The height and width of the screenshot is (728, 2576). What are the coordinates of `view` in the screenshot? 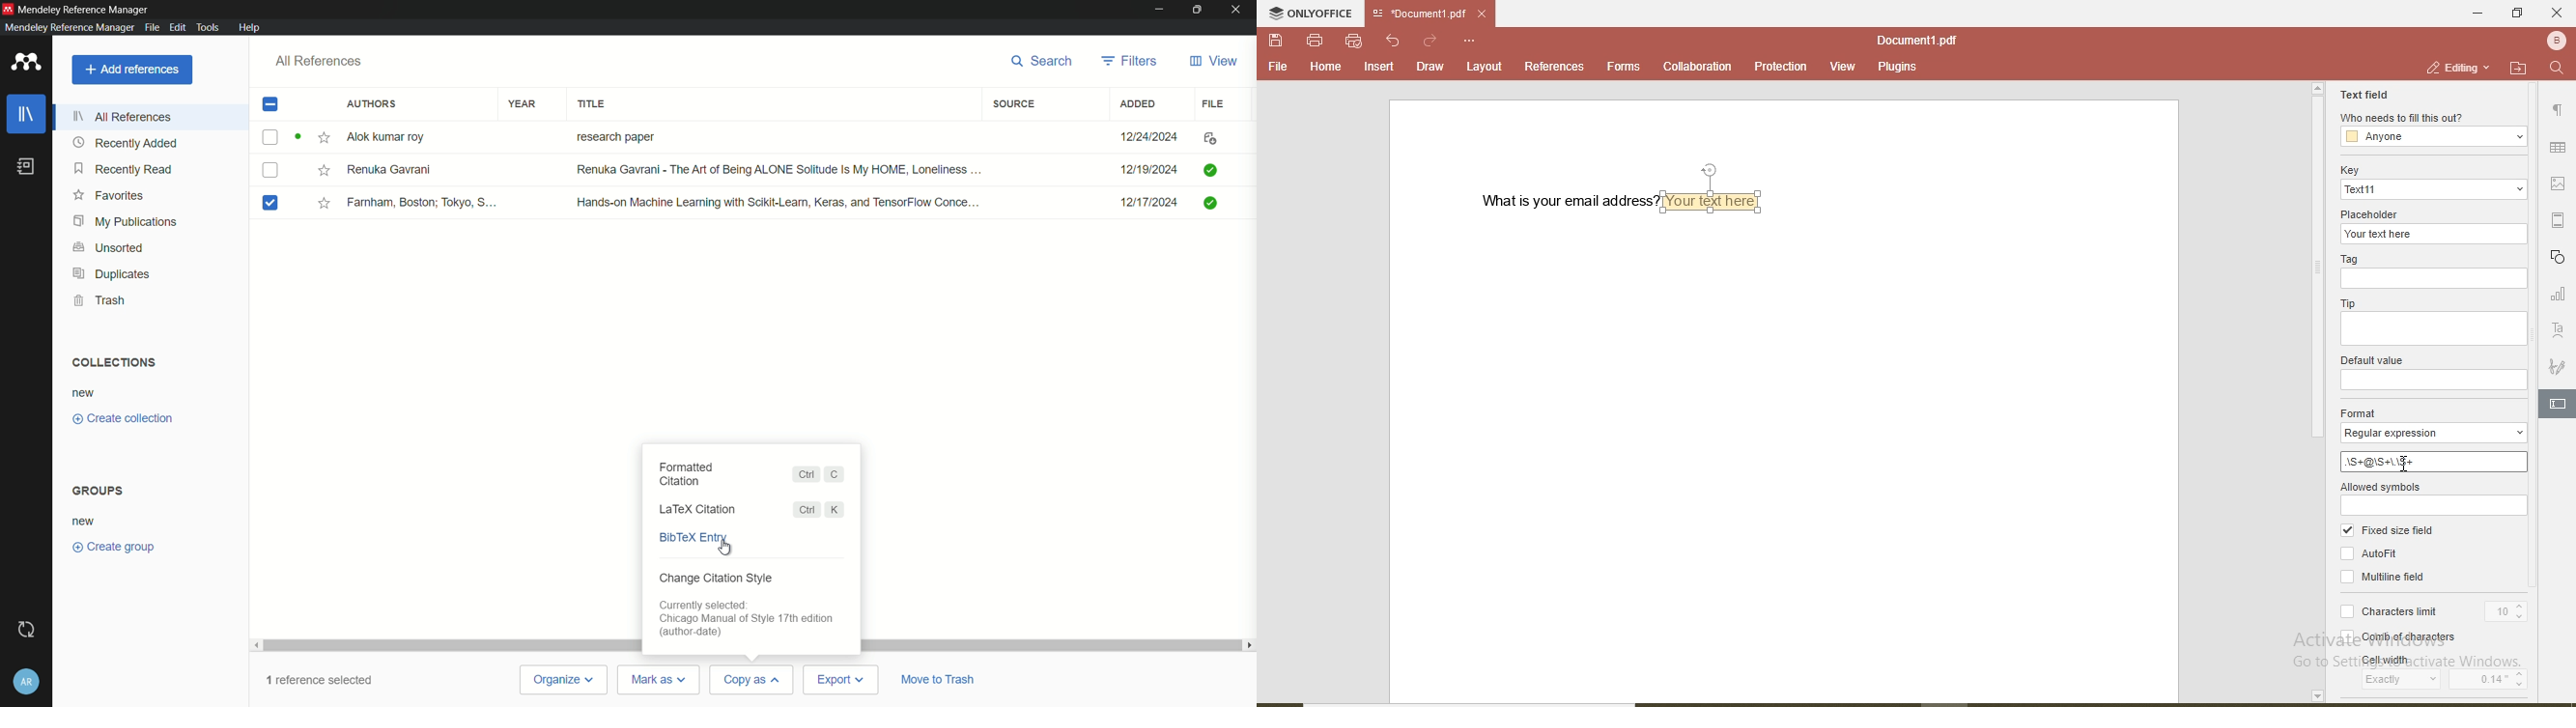 It's located at (1843, 67).